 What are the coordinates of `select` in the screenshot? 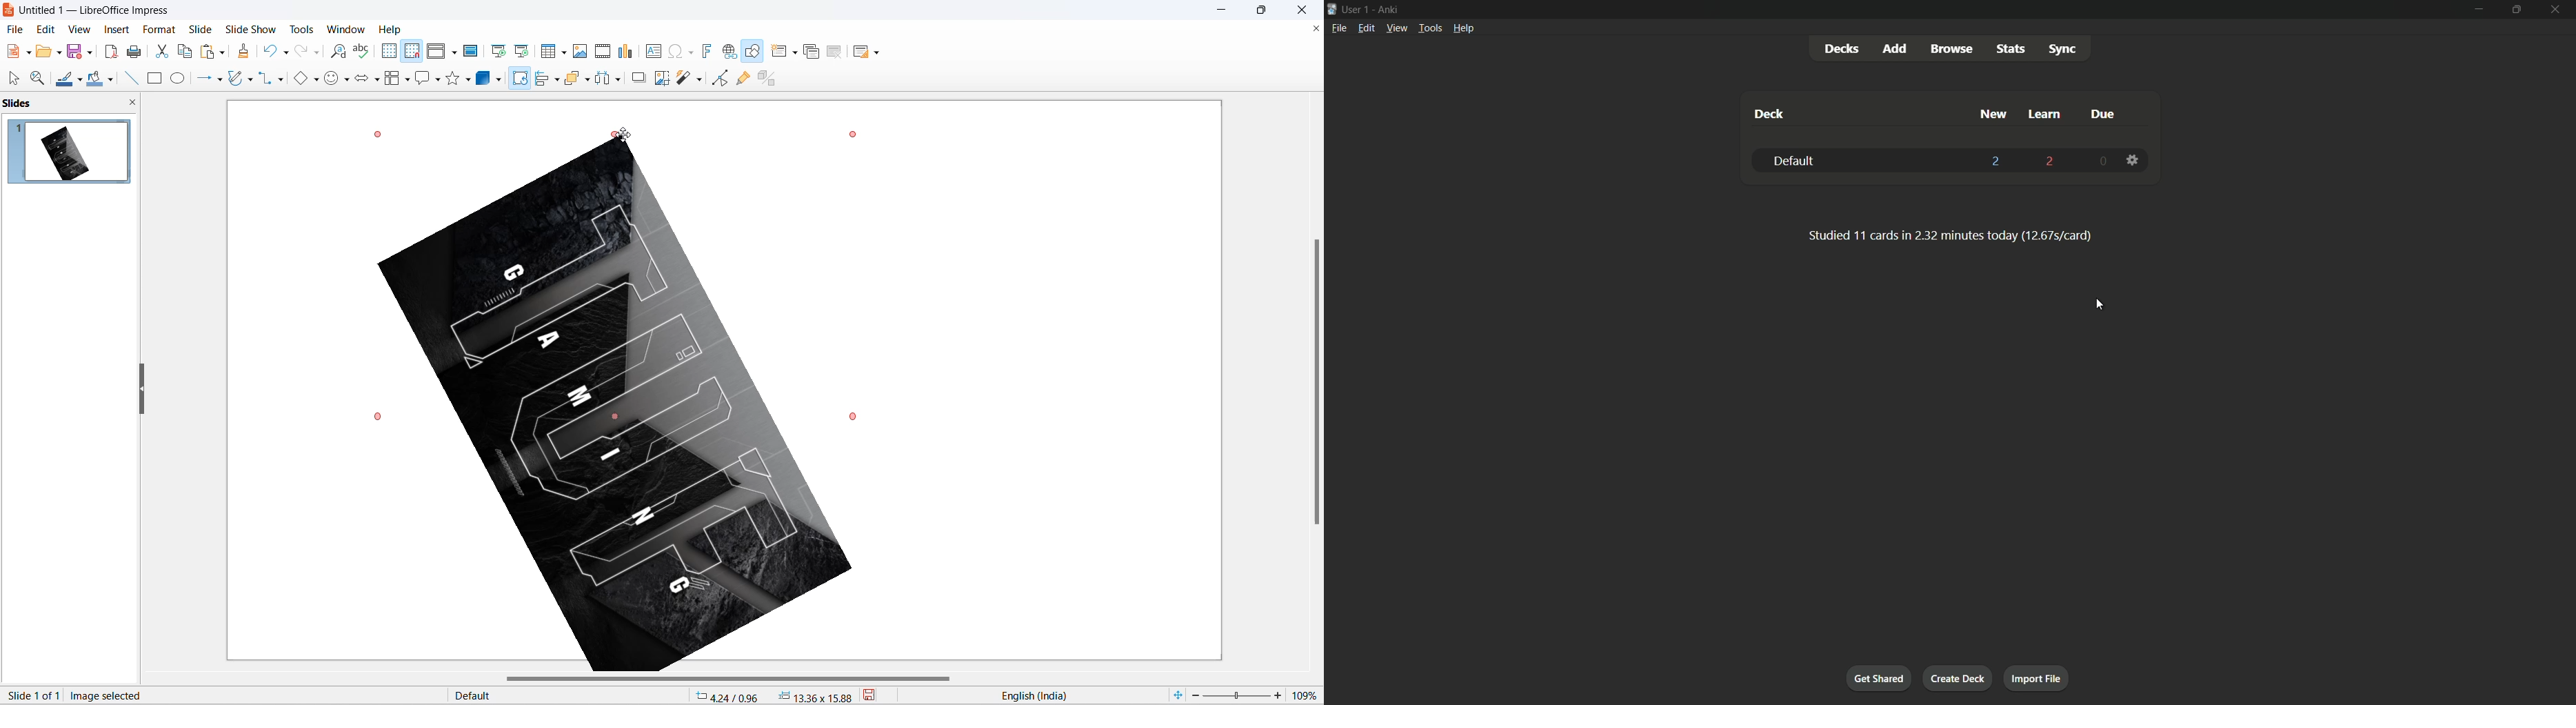 It's located at (12, 79).